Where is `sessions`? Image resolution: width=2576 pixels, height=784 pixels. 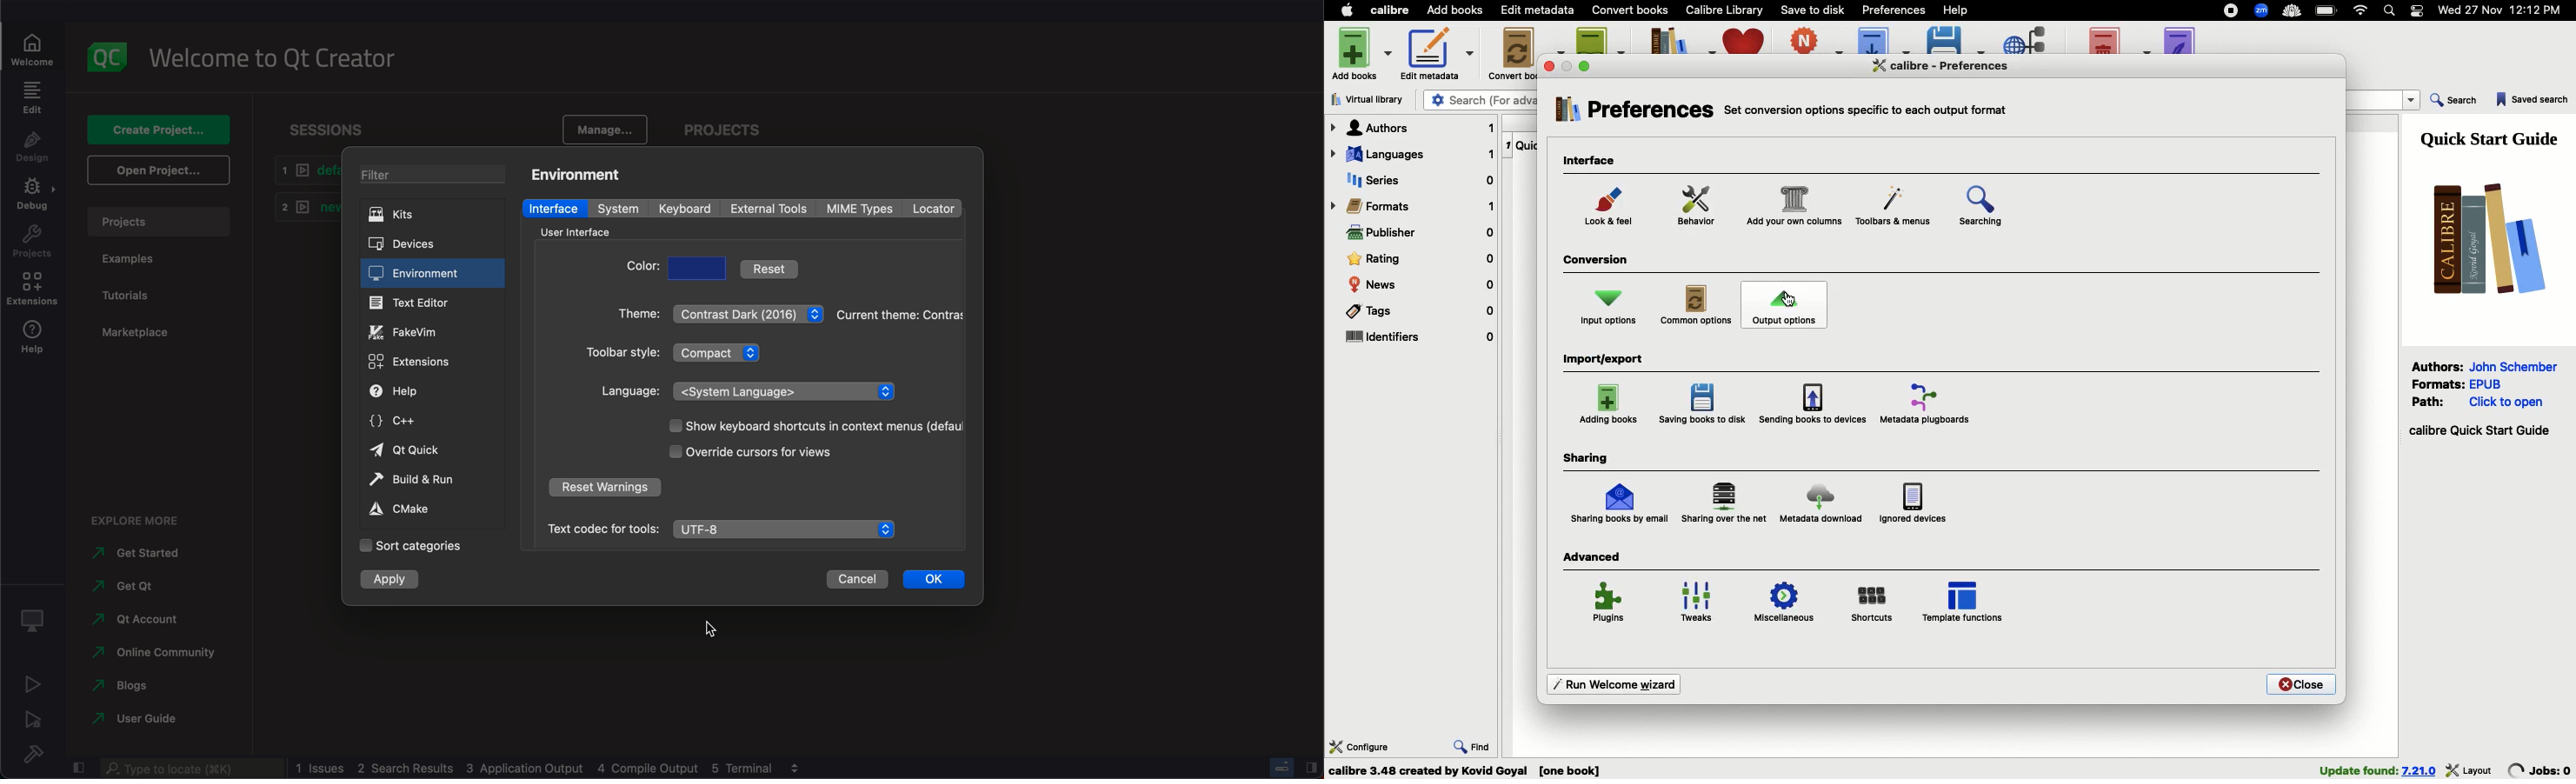 sessions is located at coordinates (326, 124).